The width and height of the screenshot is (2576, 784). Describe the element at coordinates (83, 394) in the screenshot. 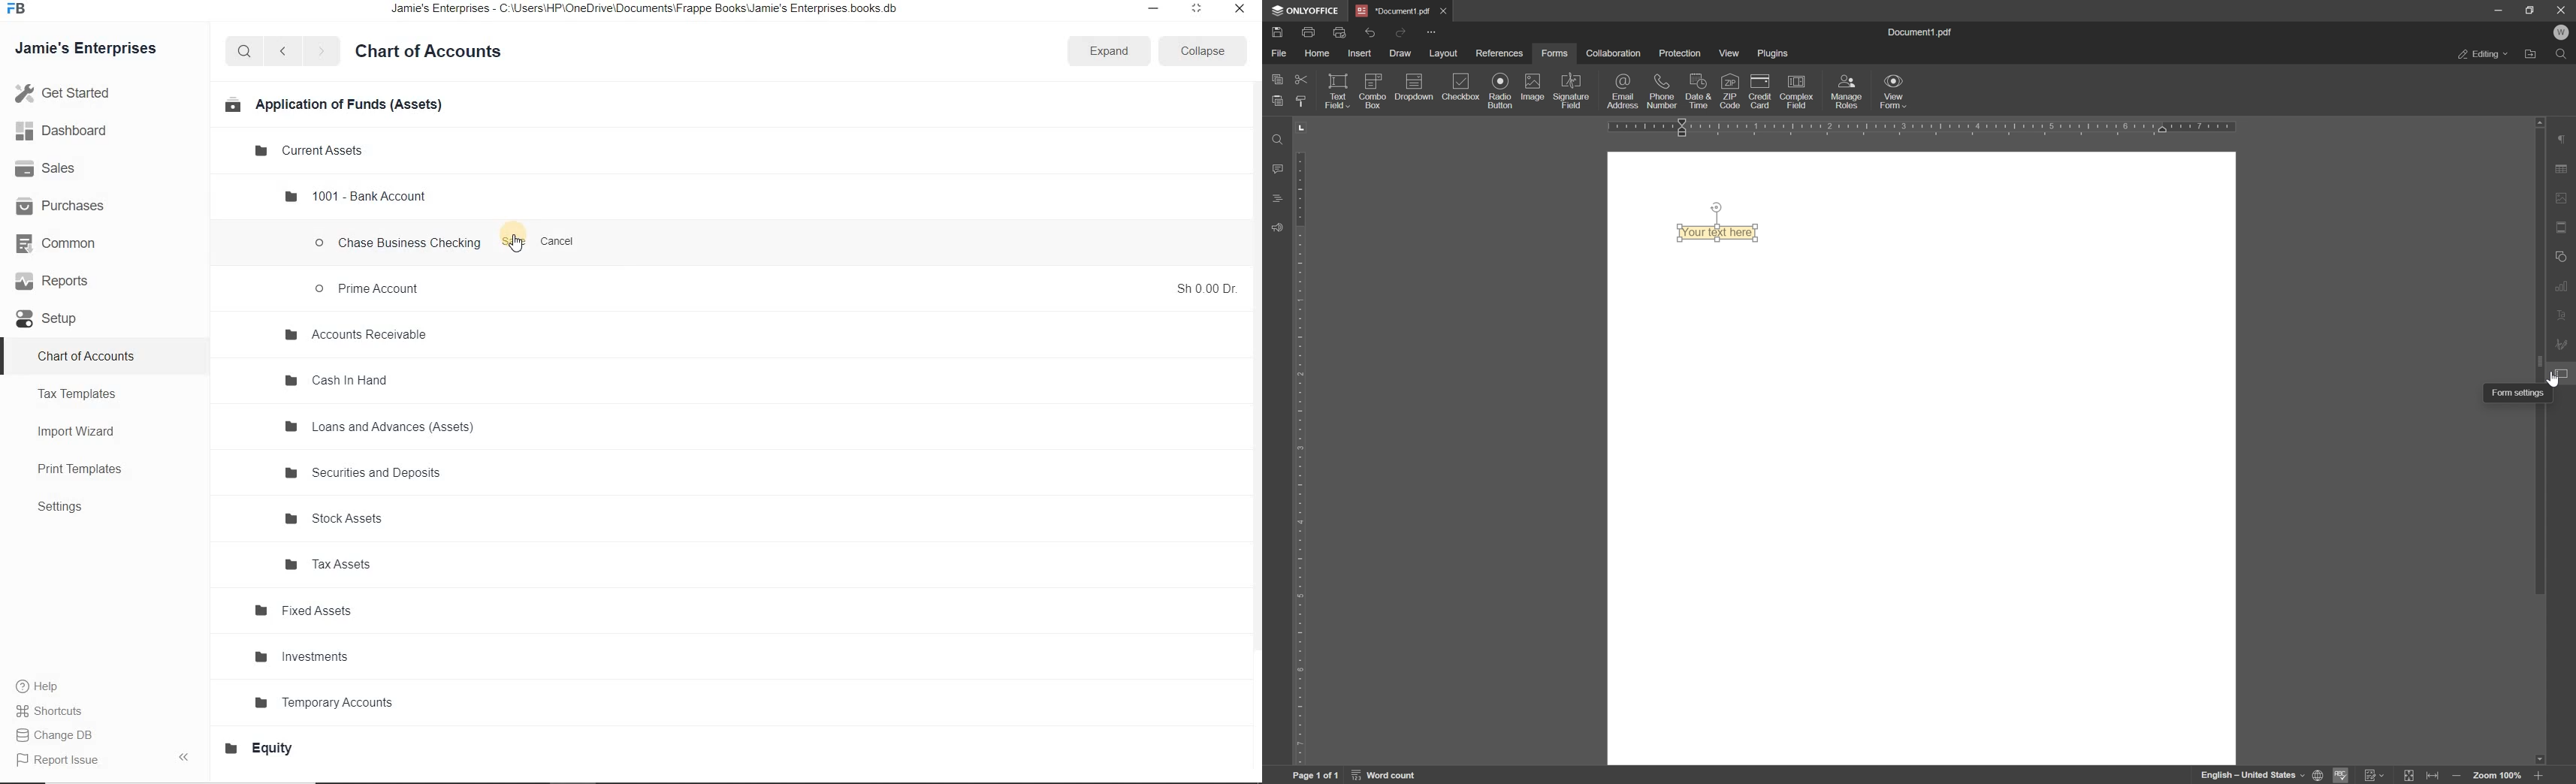

I see `Tax Templates` at that location.